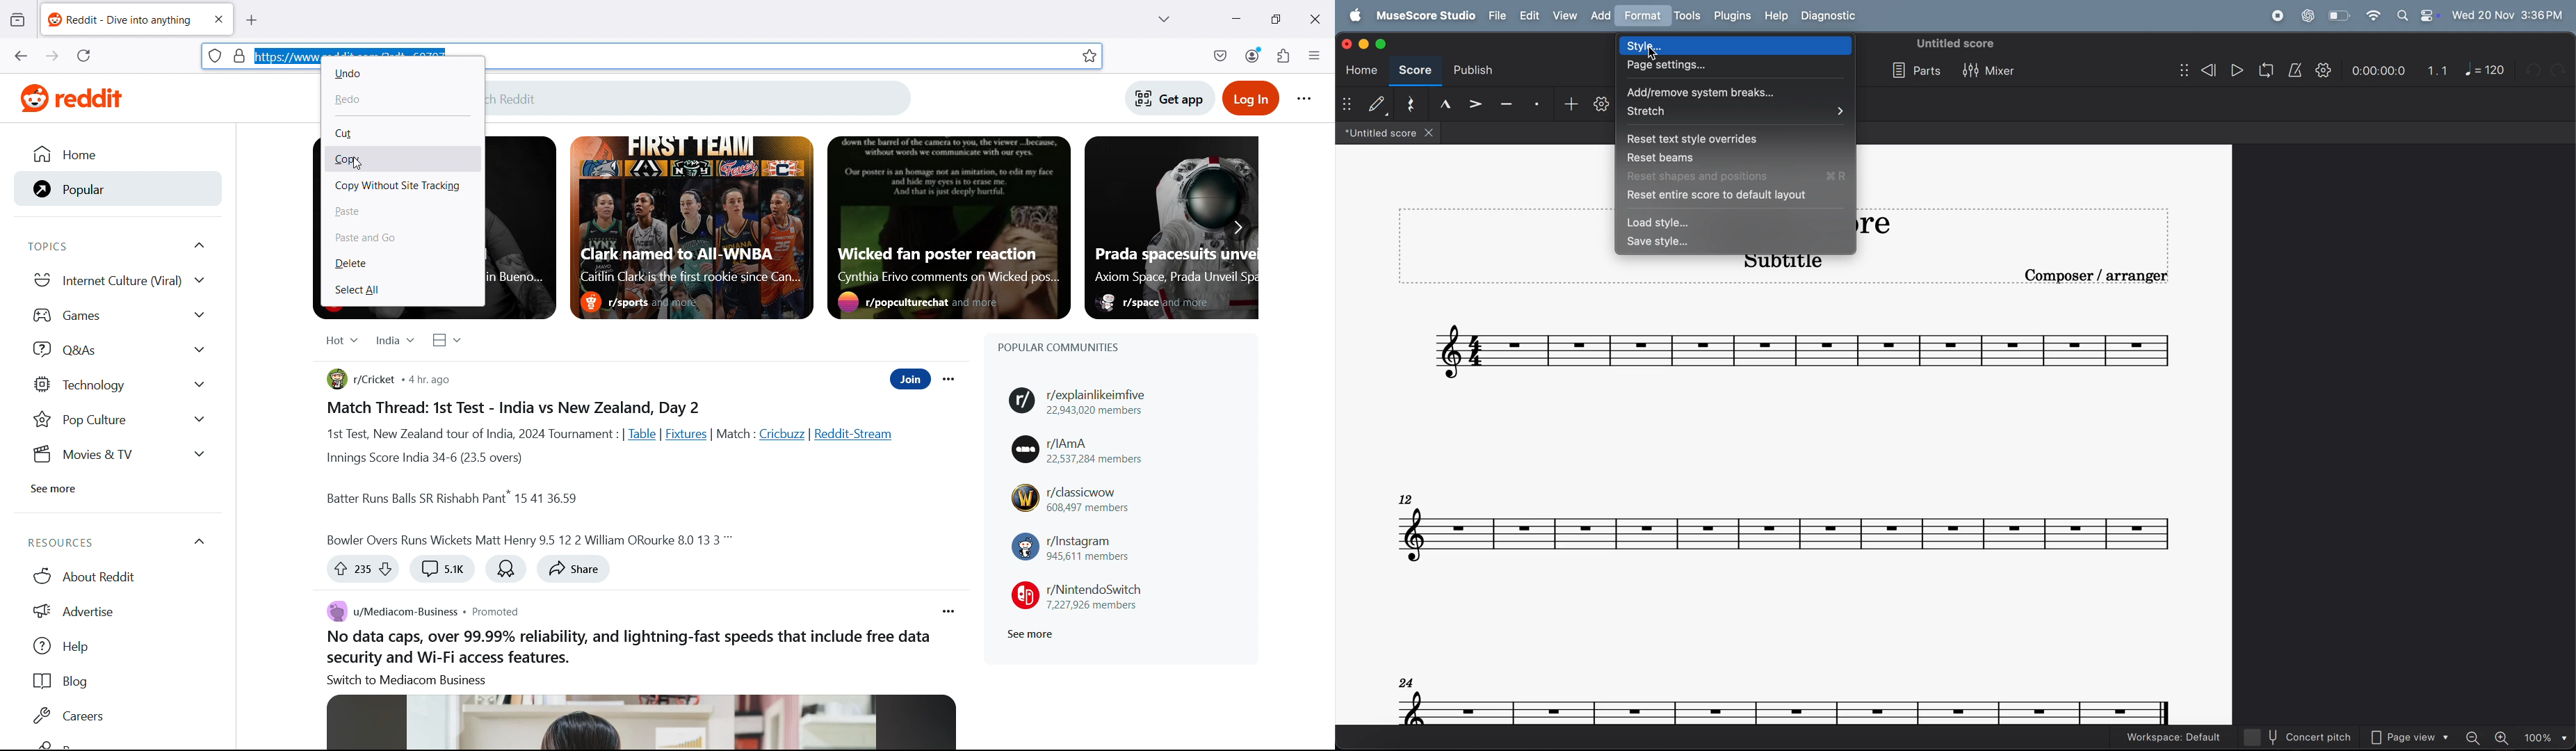 The width and height of the screenshot is (2576, 756). I want to click on Careers, so click(115, 716).